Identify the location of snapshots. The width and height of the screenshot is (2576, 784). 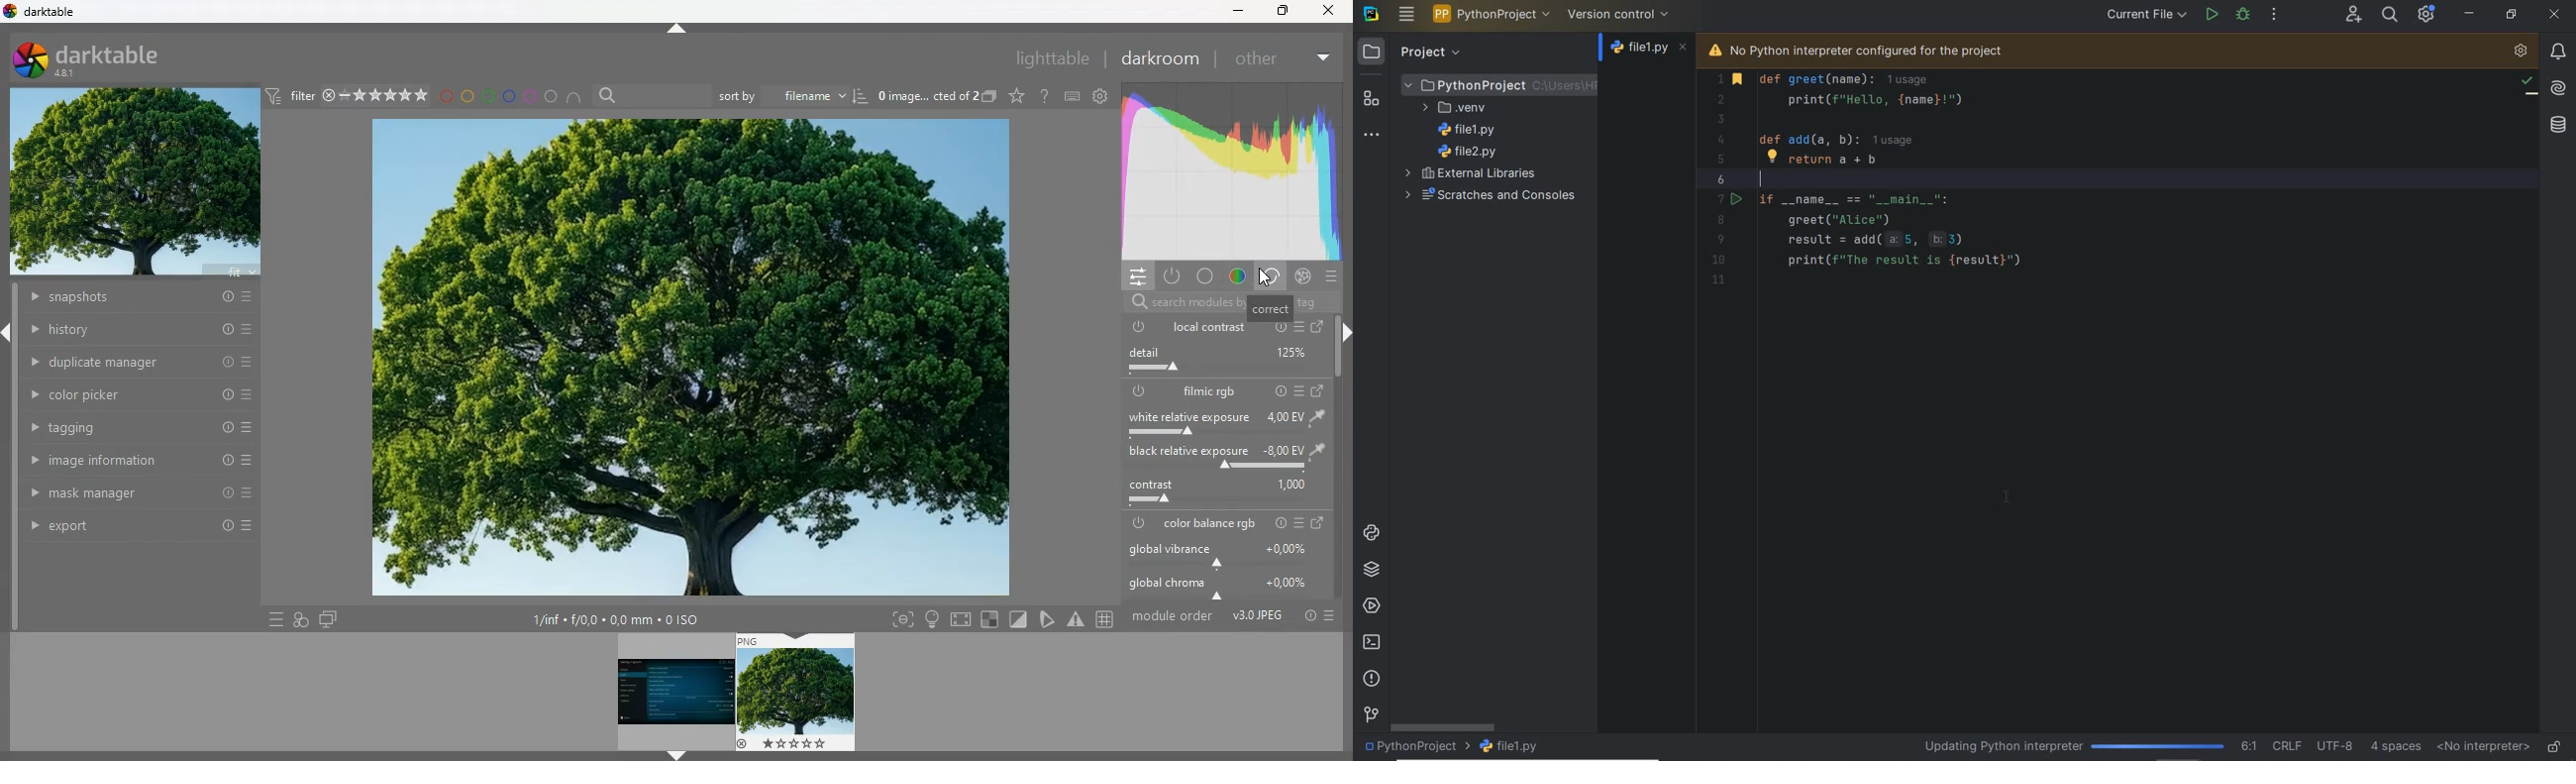
(138, 297).